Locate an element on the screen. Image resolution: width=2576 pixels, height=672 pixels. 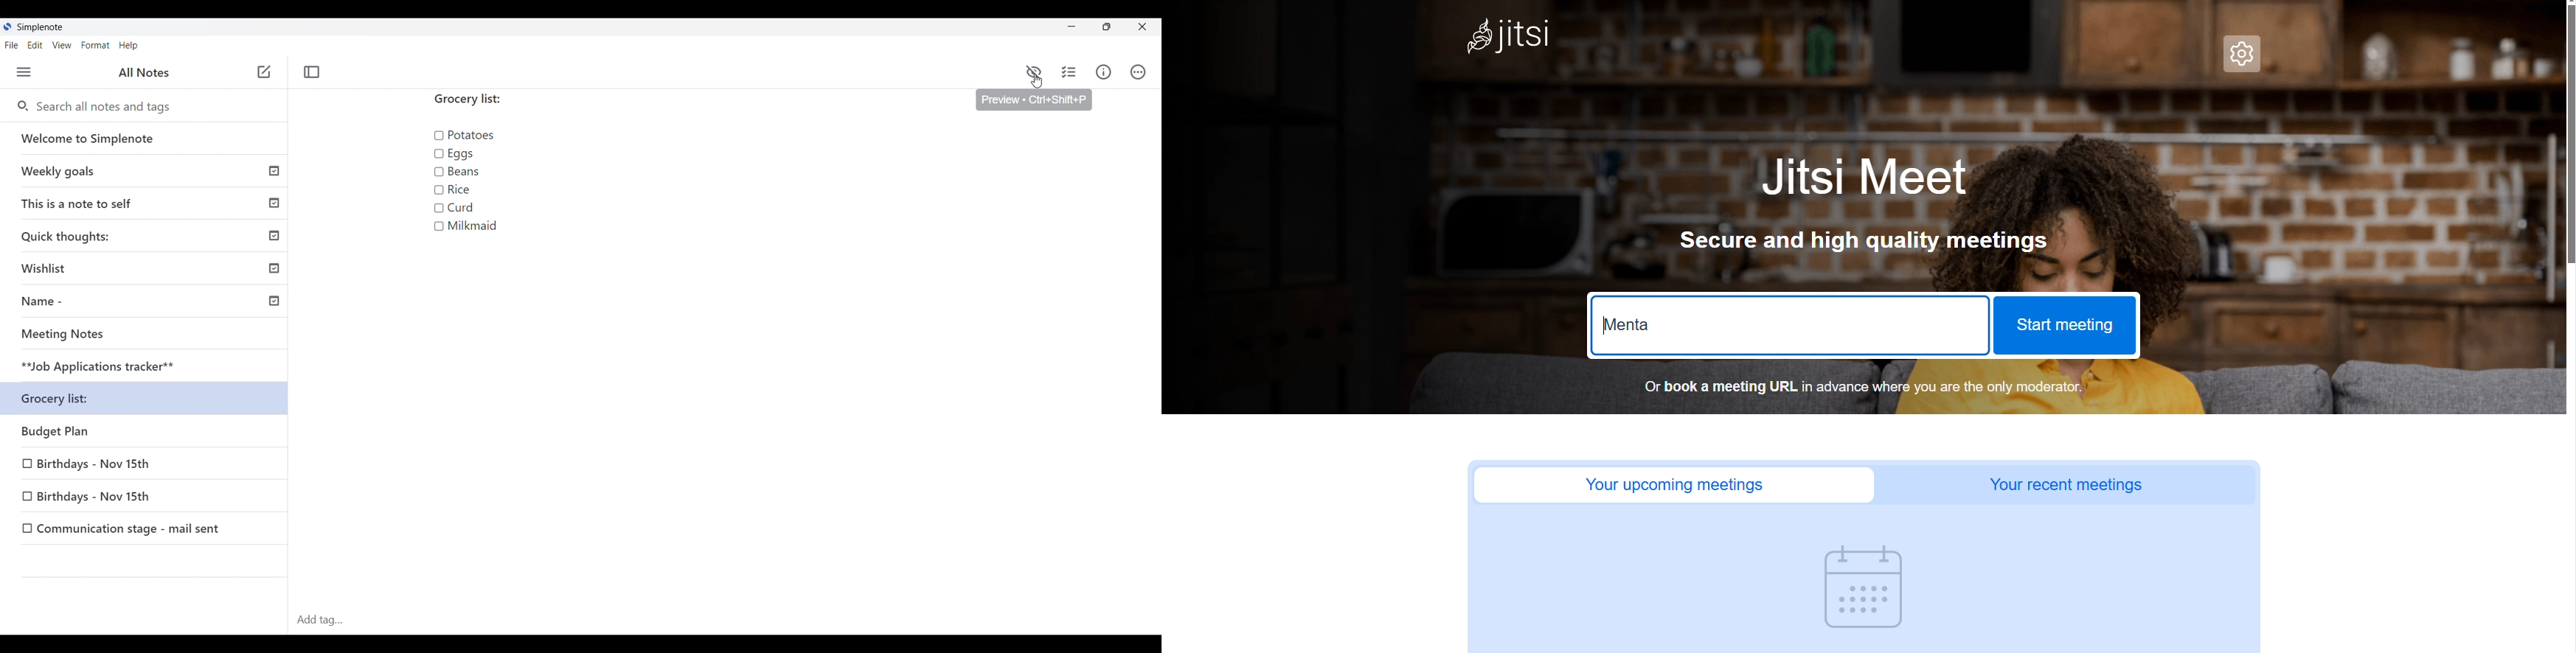
All Notes is located at coordinates (144, 73).